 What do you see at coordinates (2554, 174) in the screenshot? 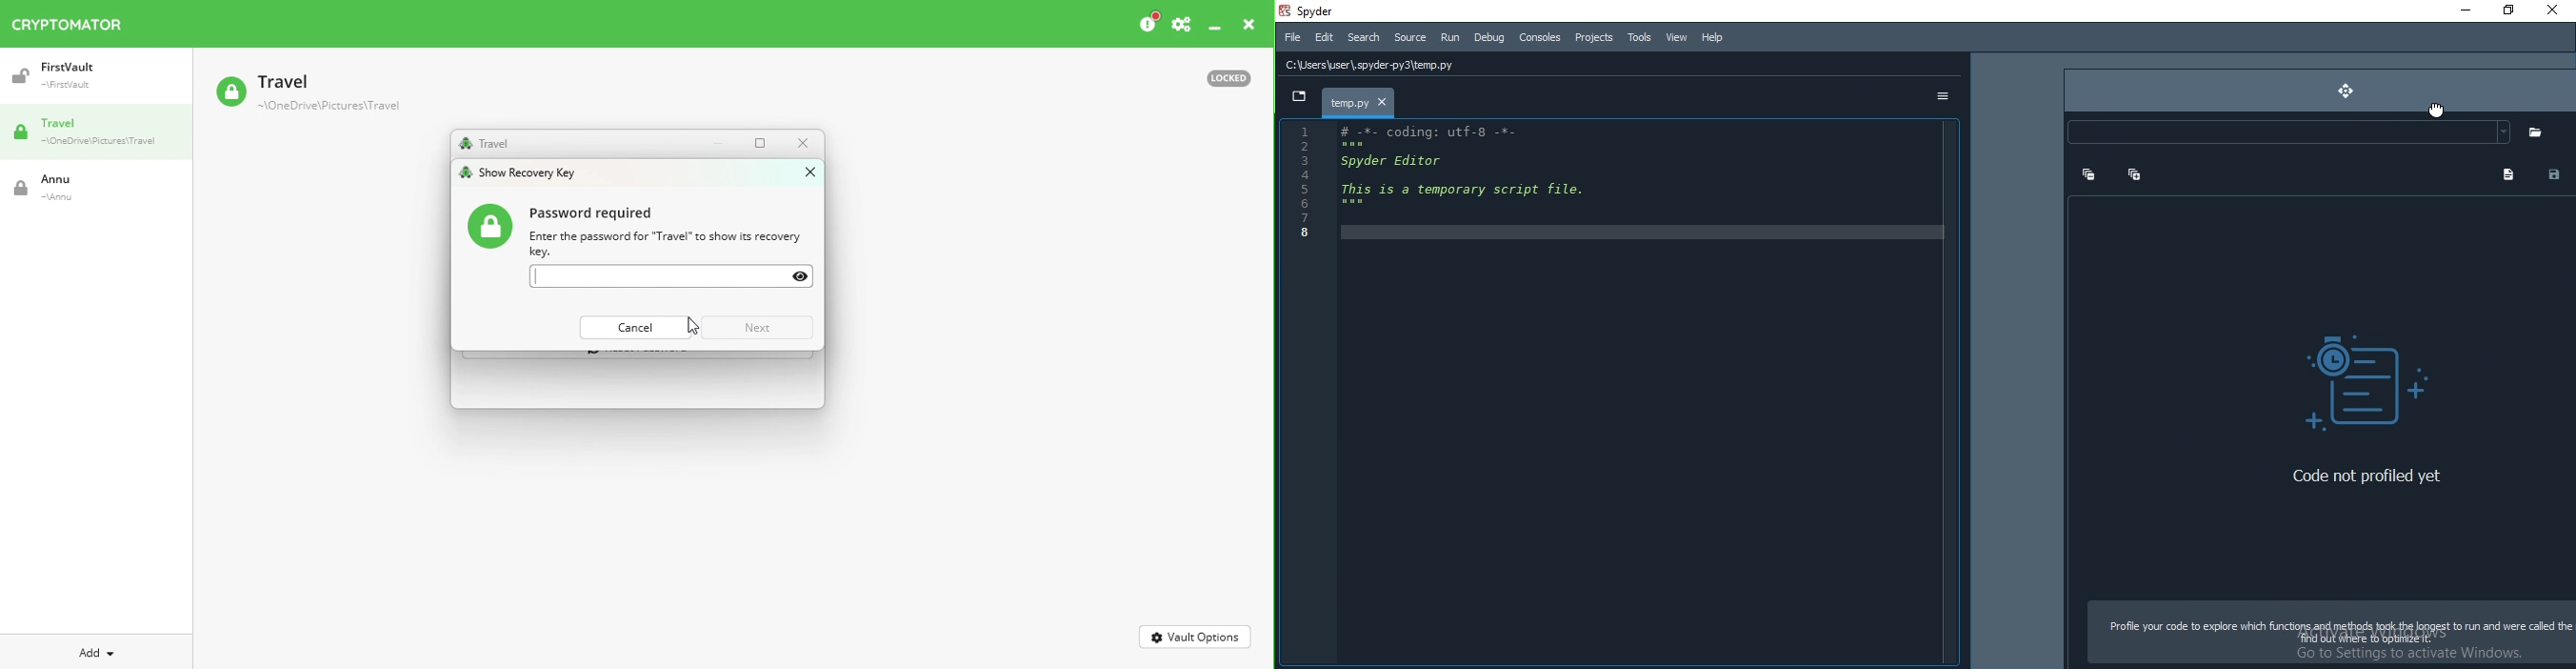
I see `contact card` at bounding box center [2554, 174].